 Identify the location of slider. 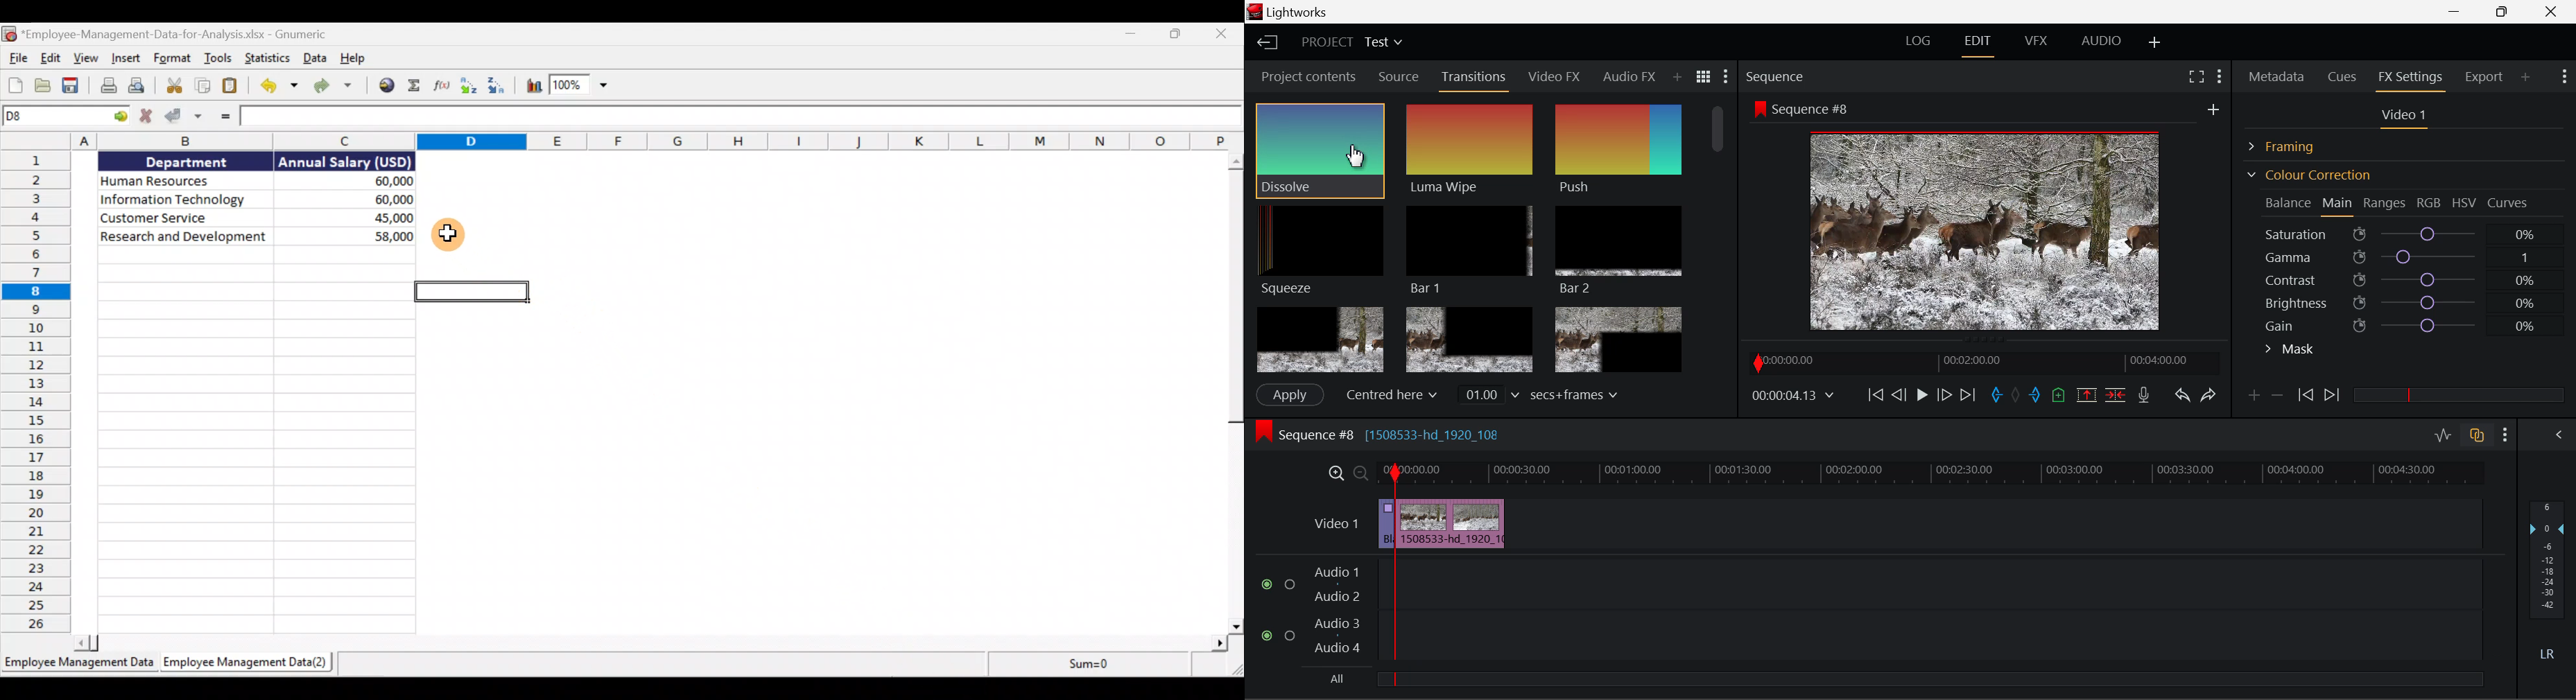
(2458, 394).